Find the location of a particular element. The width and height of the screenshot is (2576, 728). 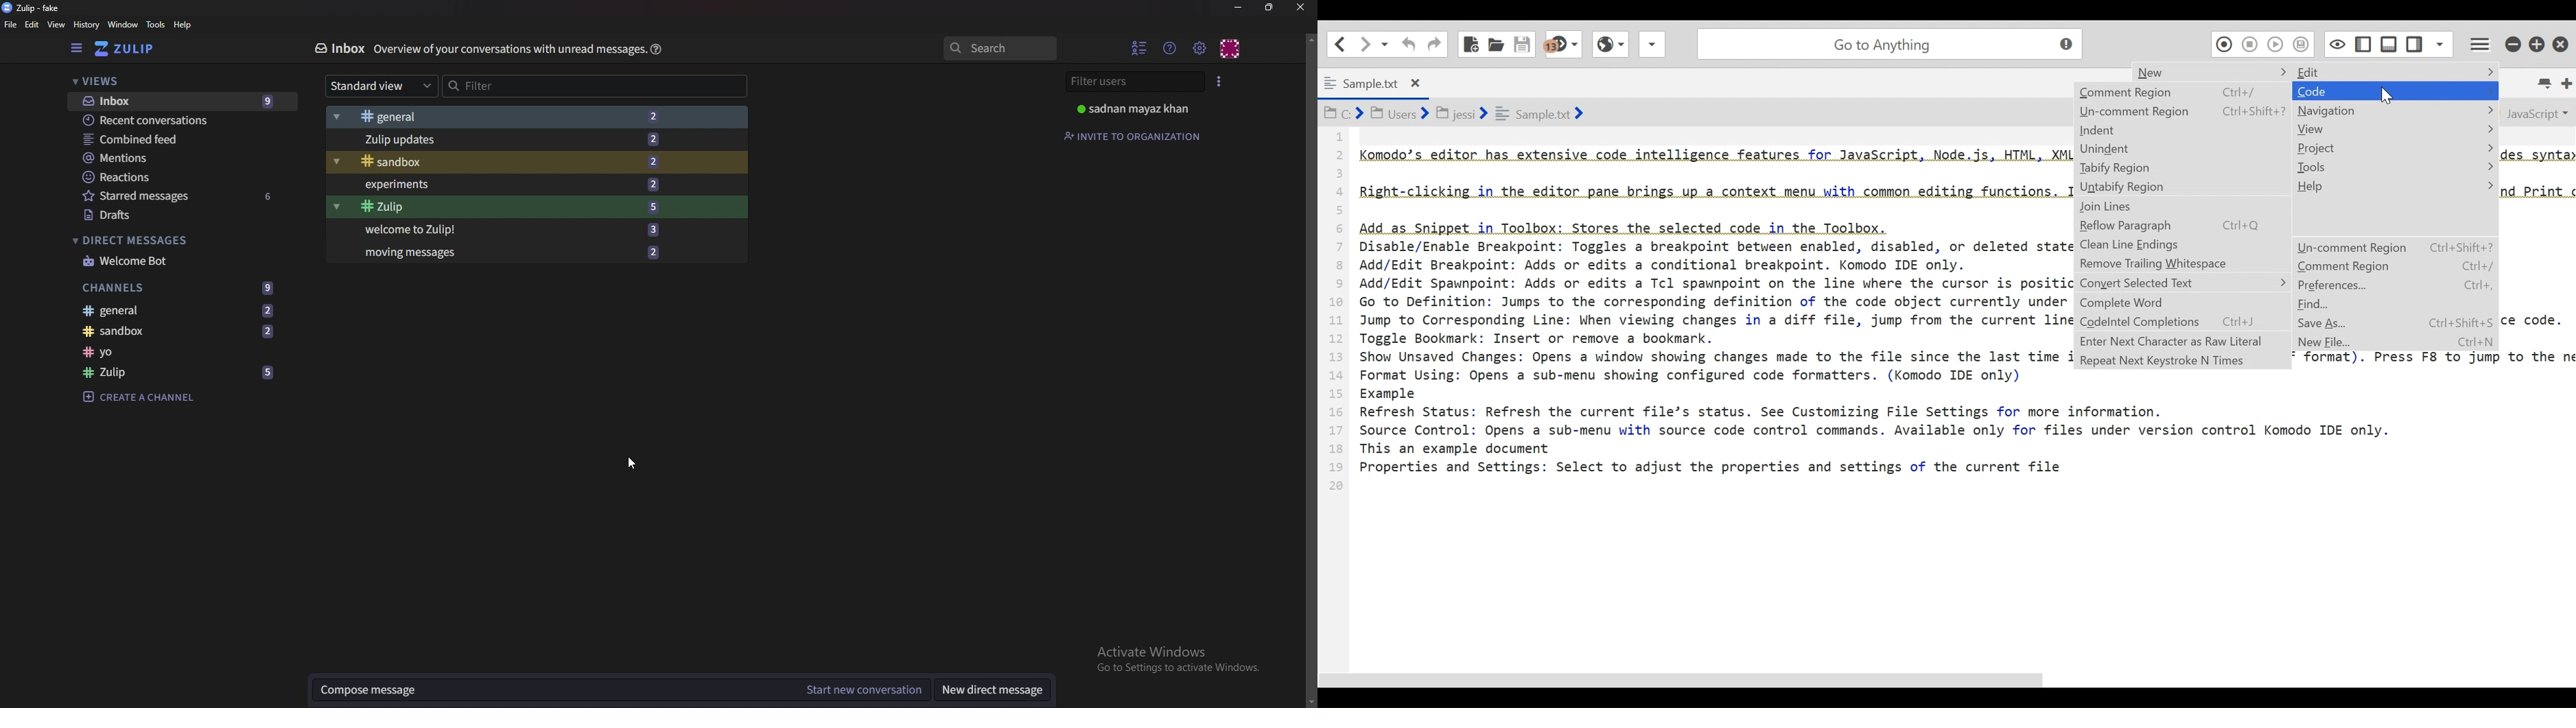

Channel is located at coordinates (181, 351).